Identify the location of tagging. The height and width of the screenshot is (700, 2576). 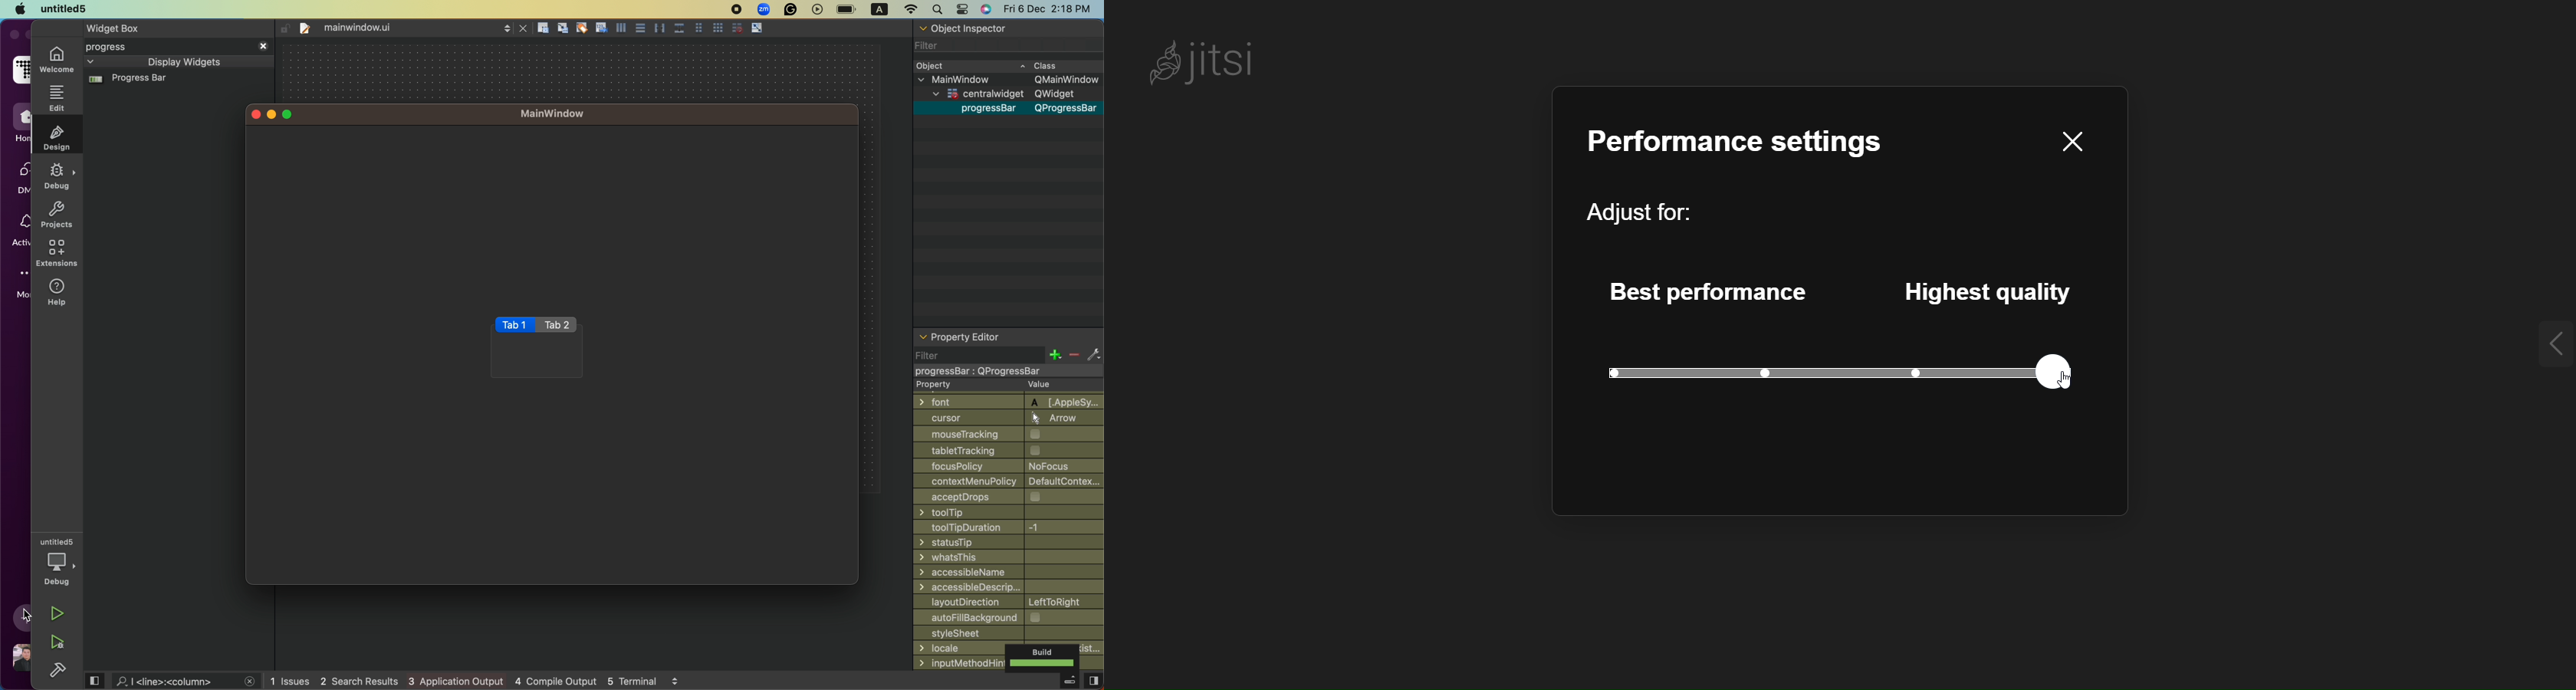
(583, 28).